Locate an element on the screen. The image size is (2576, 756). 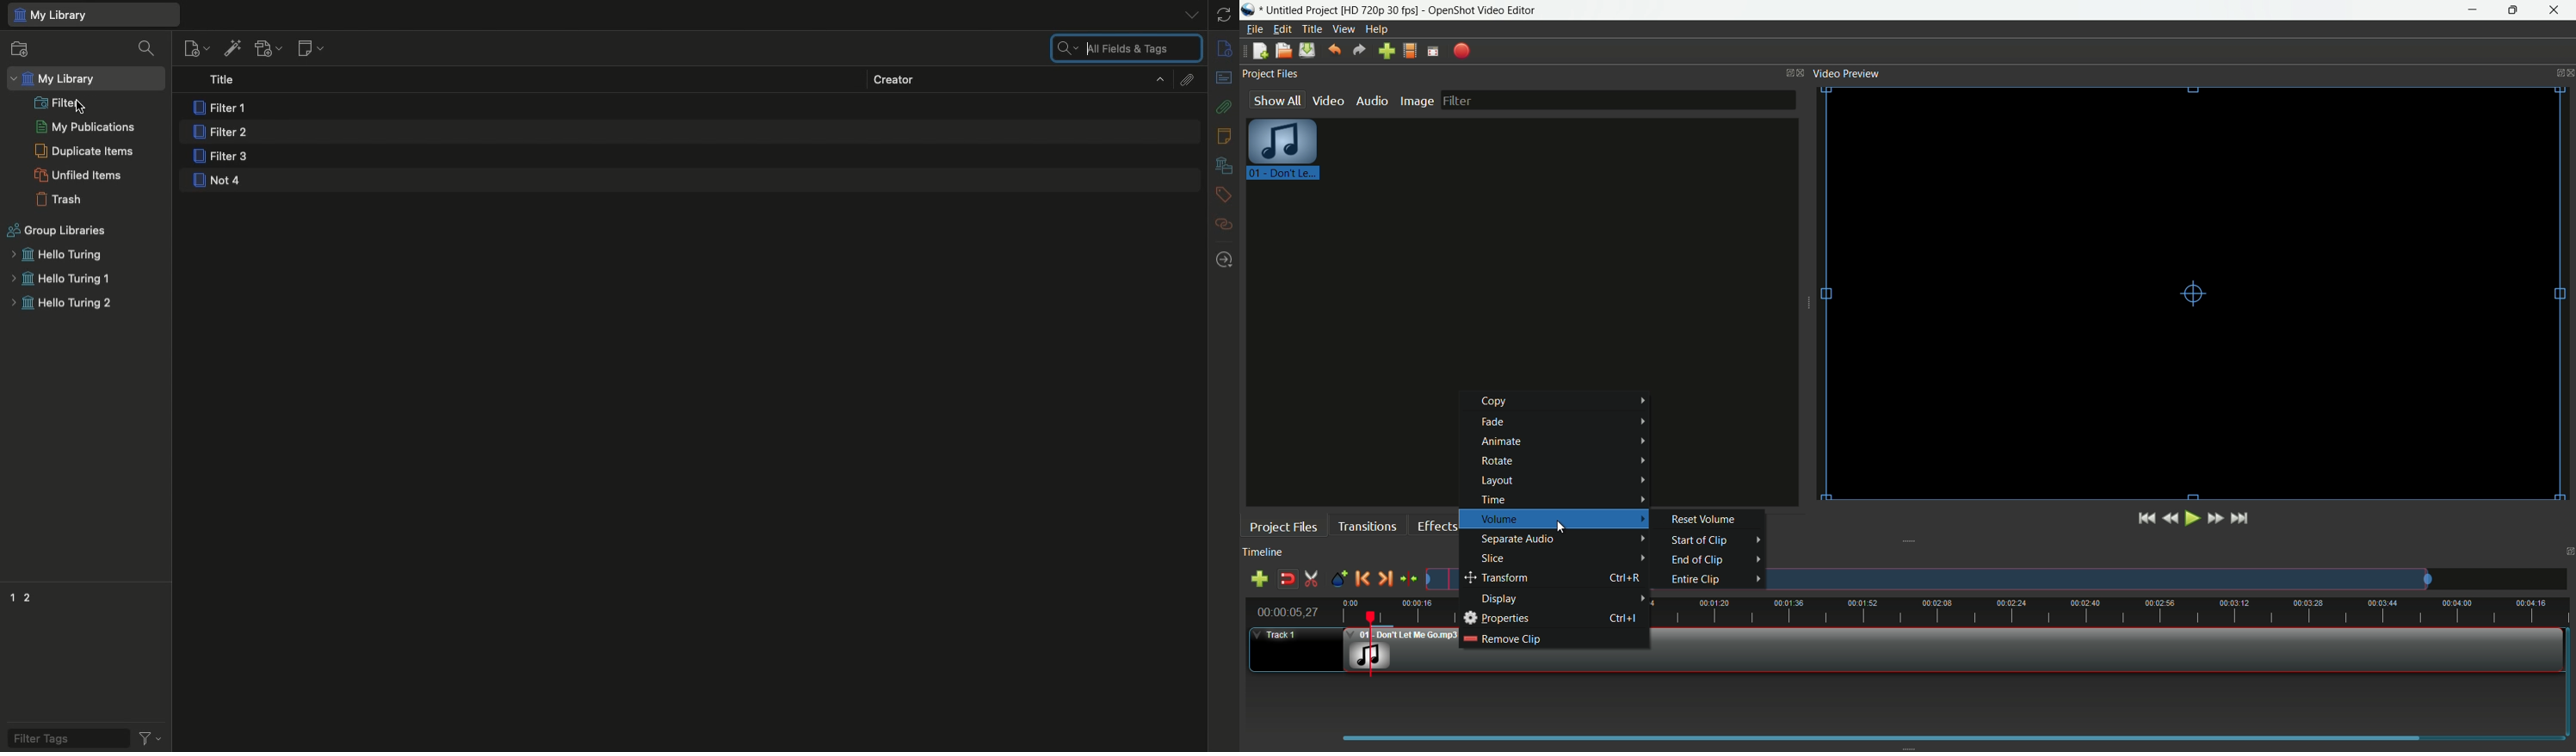
Sync is located at coordinates (1225, 15).